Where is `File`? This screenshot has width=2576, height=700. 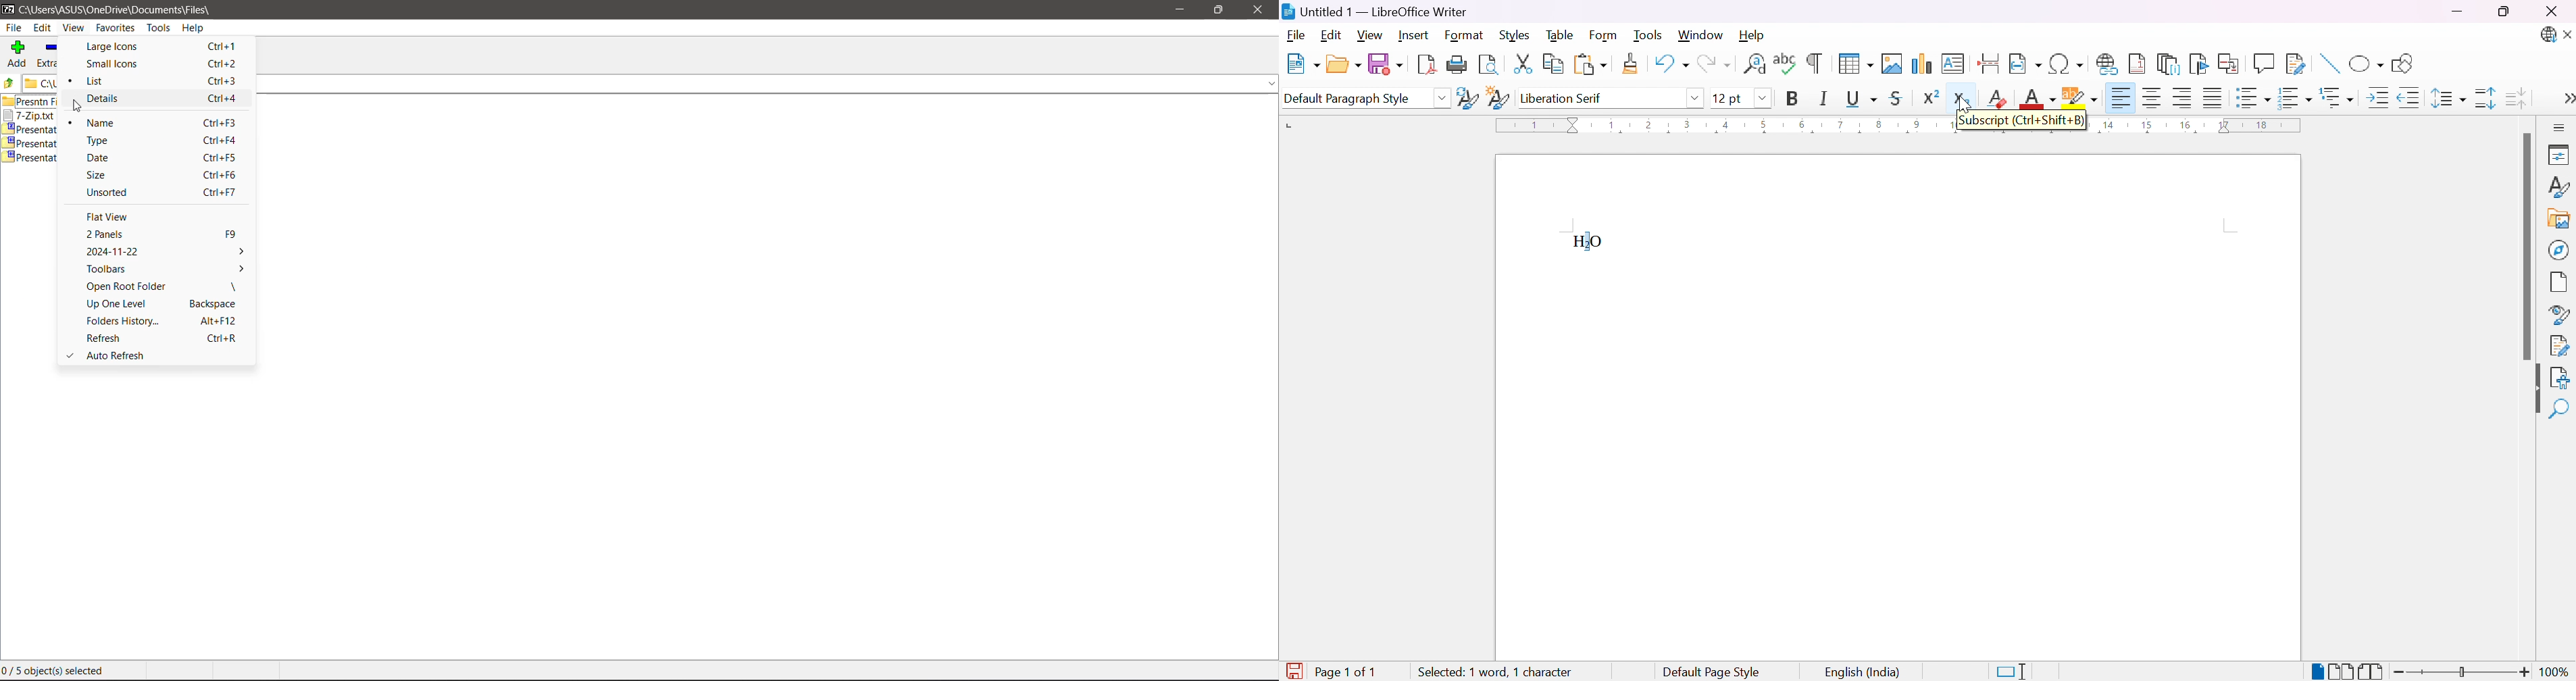 File is located at coordinates (1297, 36).